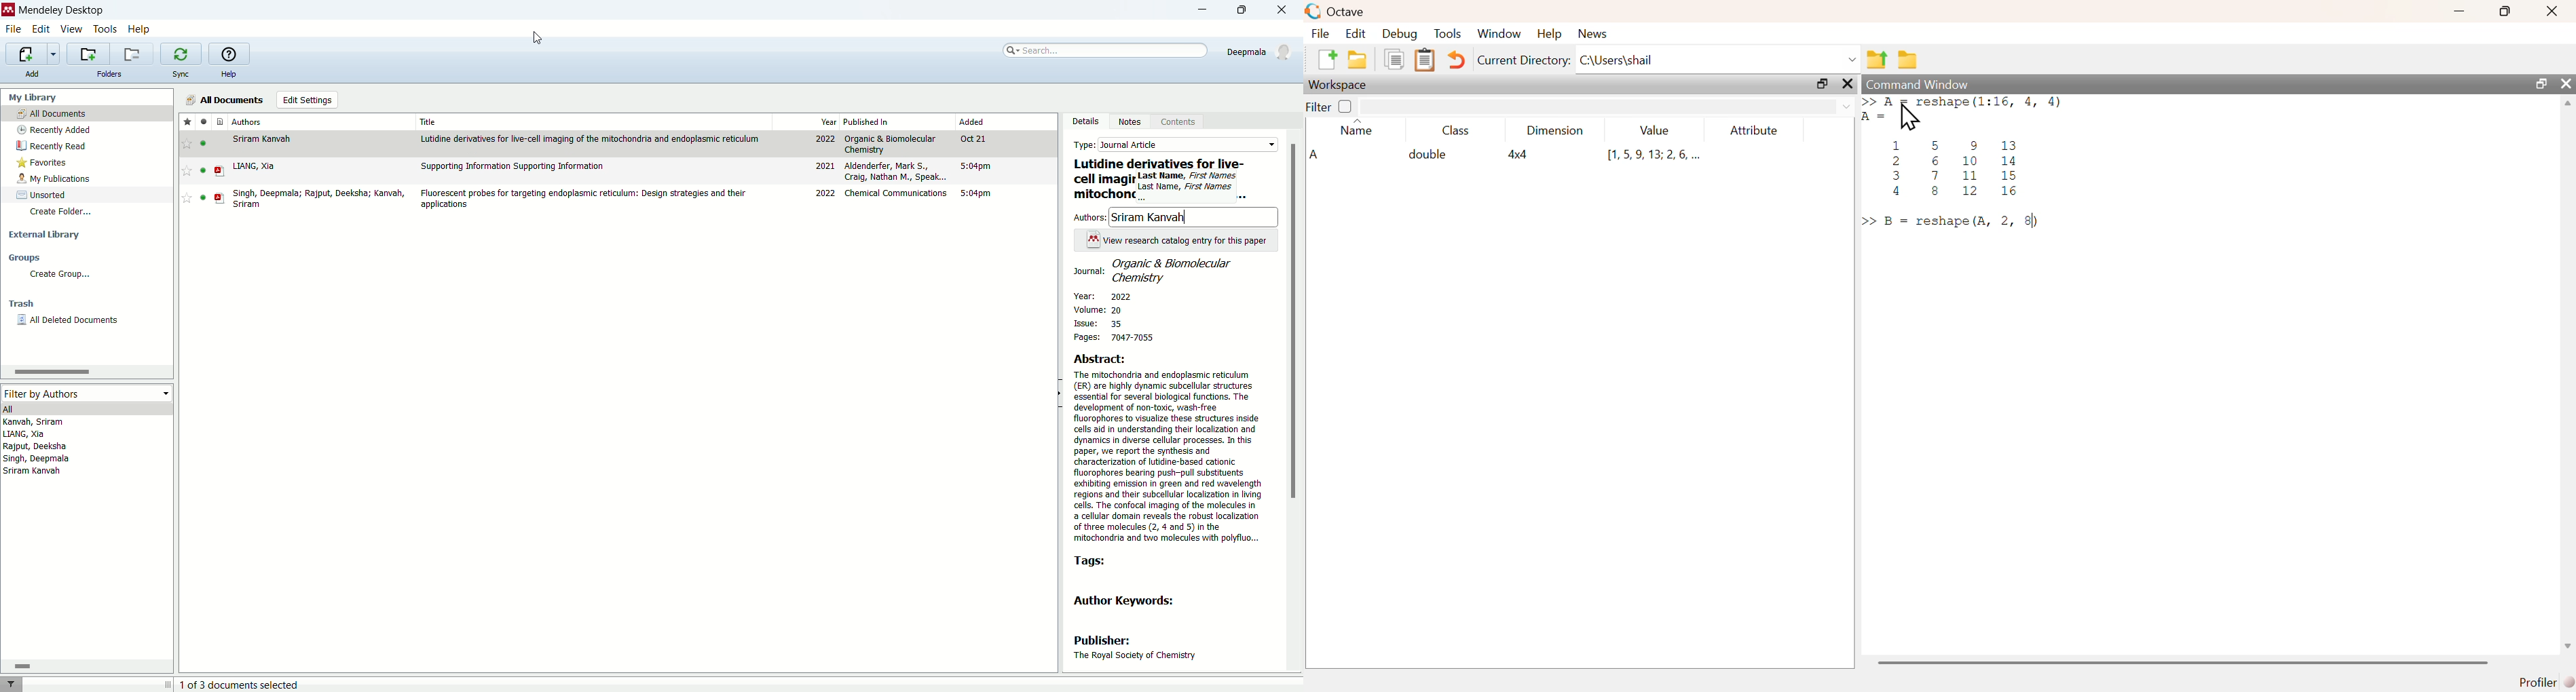 The height and width of the screenshot is (700, 2576). Describe the element at coordinates (89, 115) in the screenshot. I see `all documents` at that location.